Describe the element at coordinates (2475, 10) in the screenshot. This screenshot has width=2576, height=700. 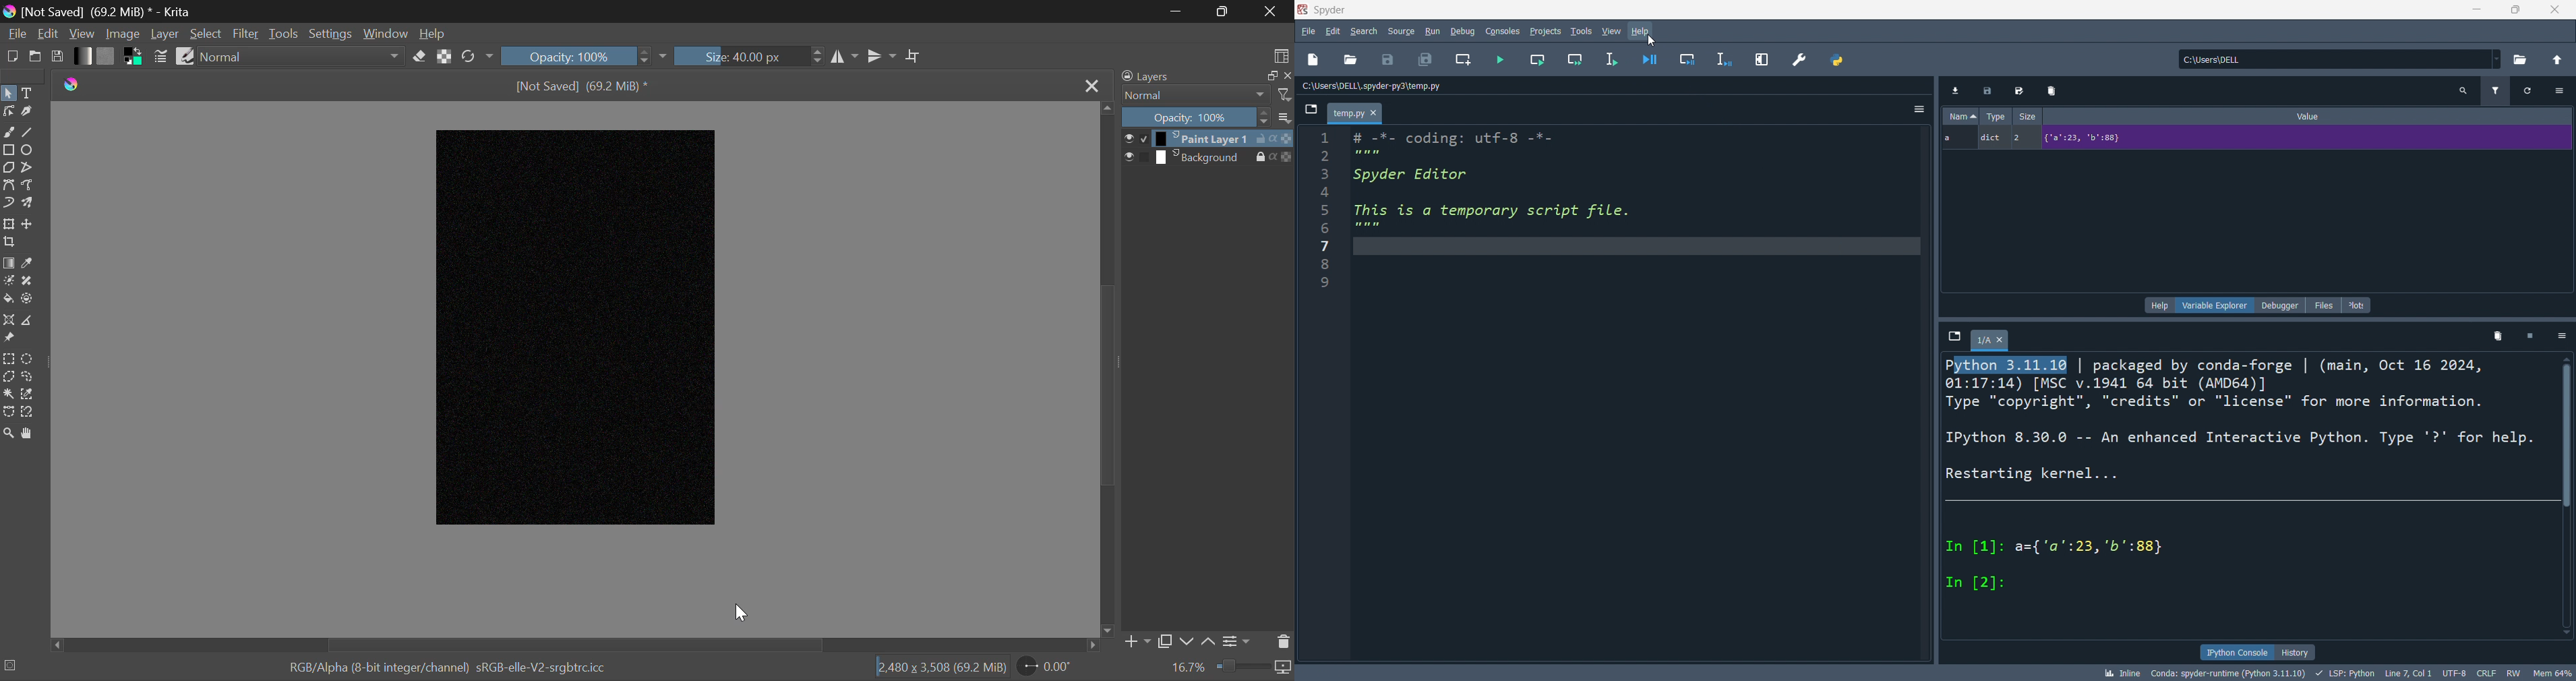
I see `minimize` at that location.